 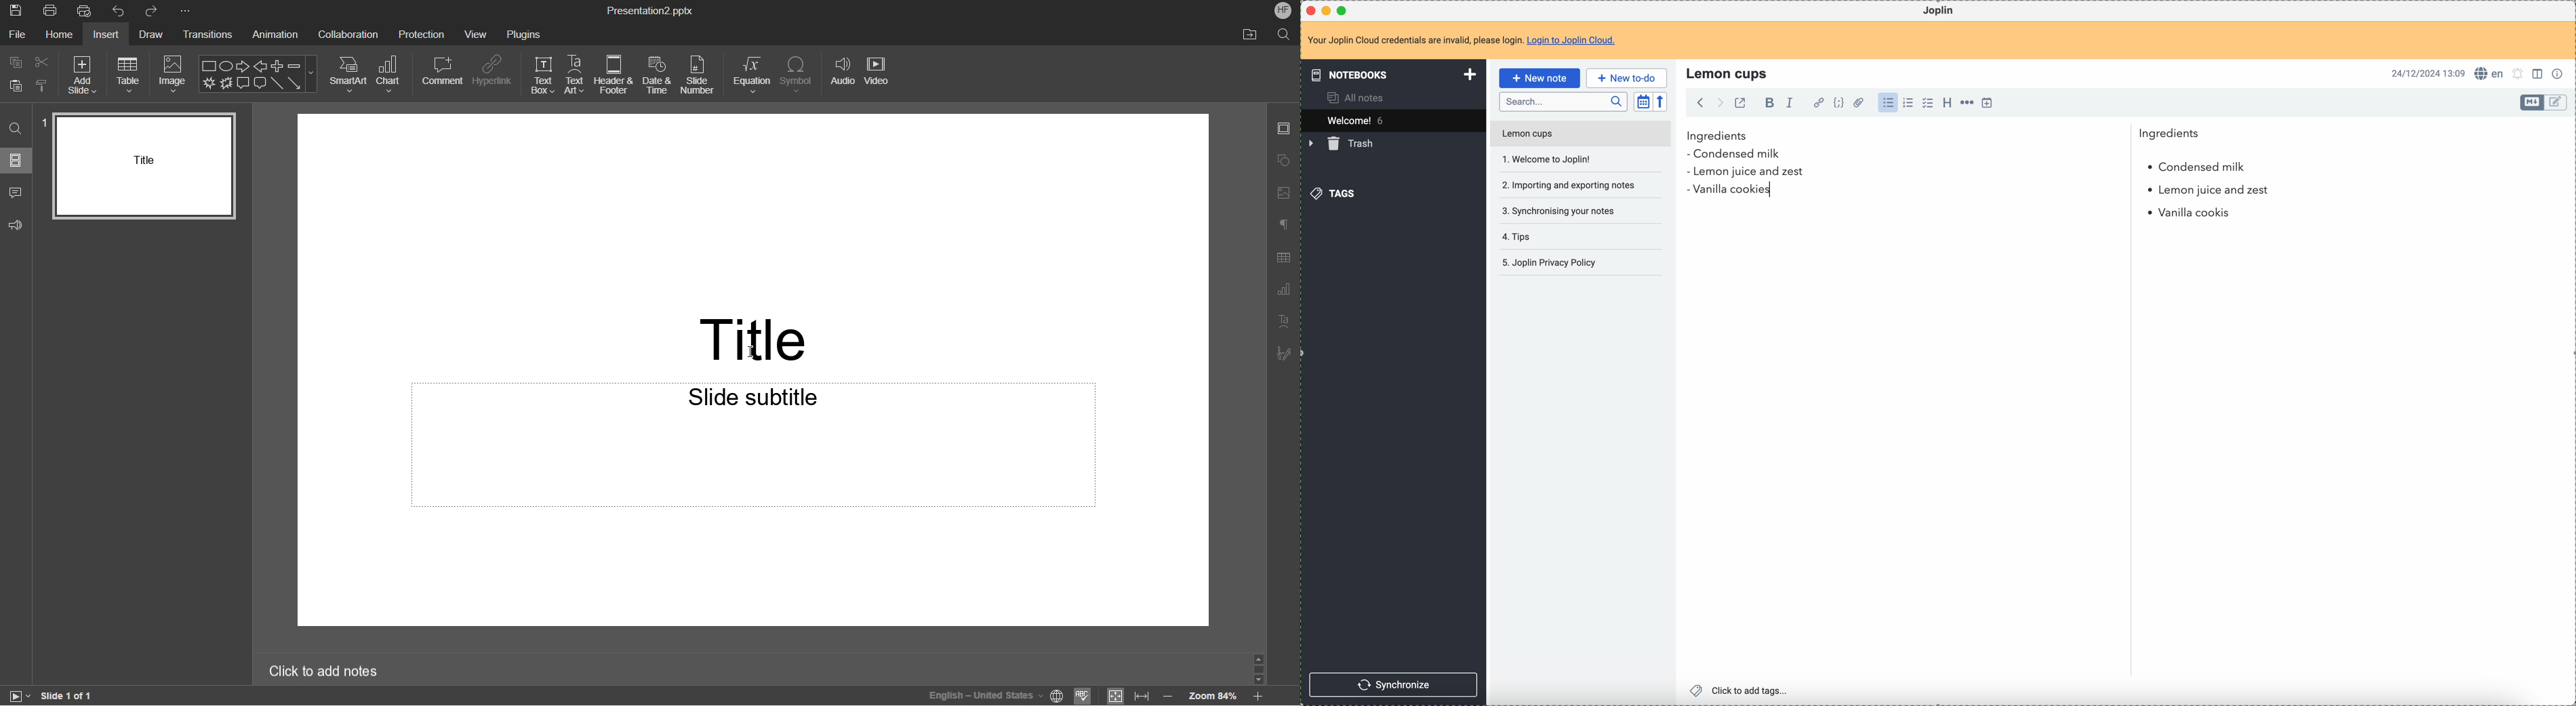 What do you see at coordinates (2539, 72) in the screenshot?
I see `toggle edit layout` at bounding box center [2539, 72].